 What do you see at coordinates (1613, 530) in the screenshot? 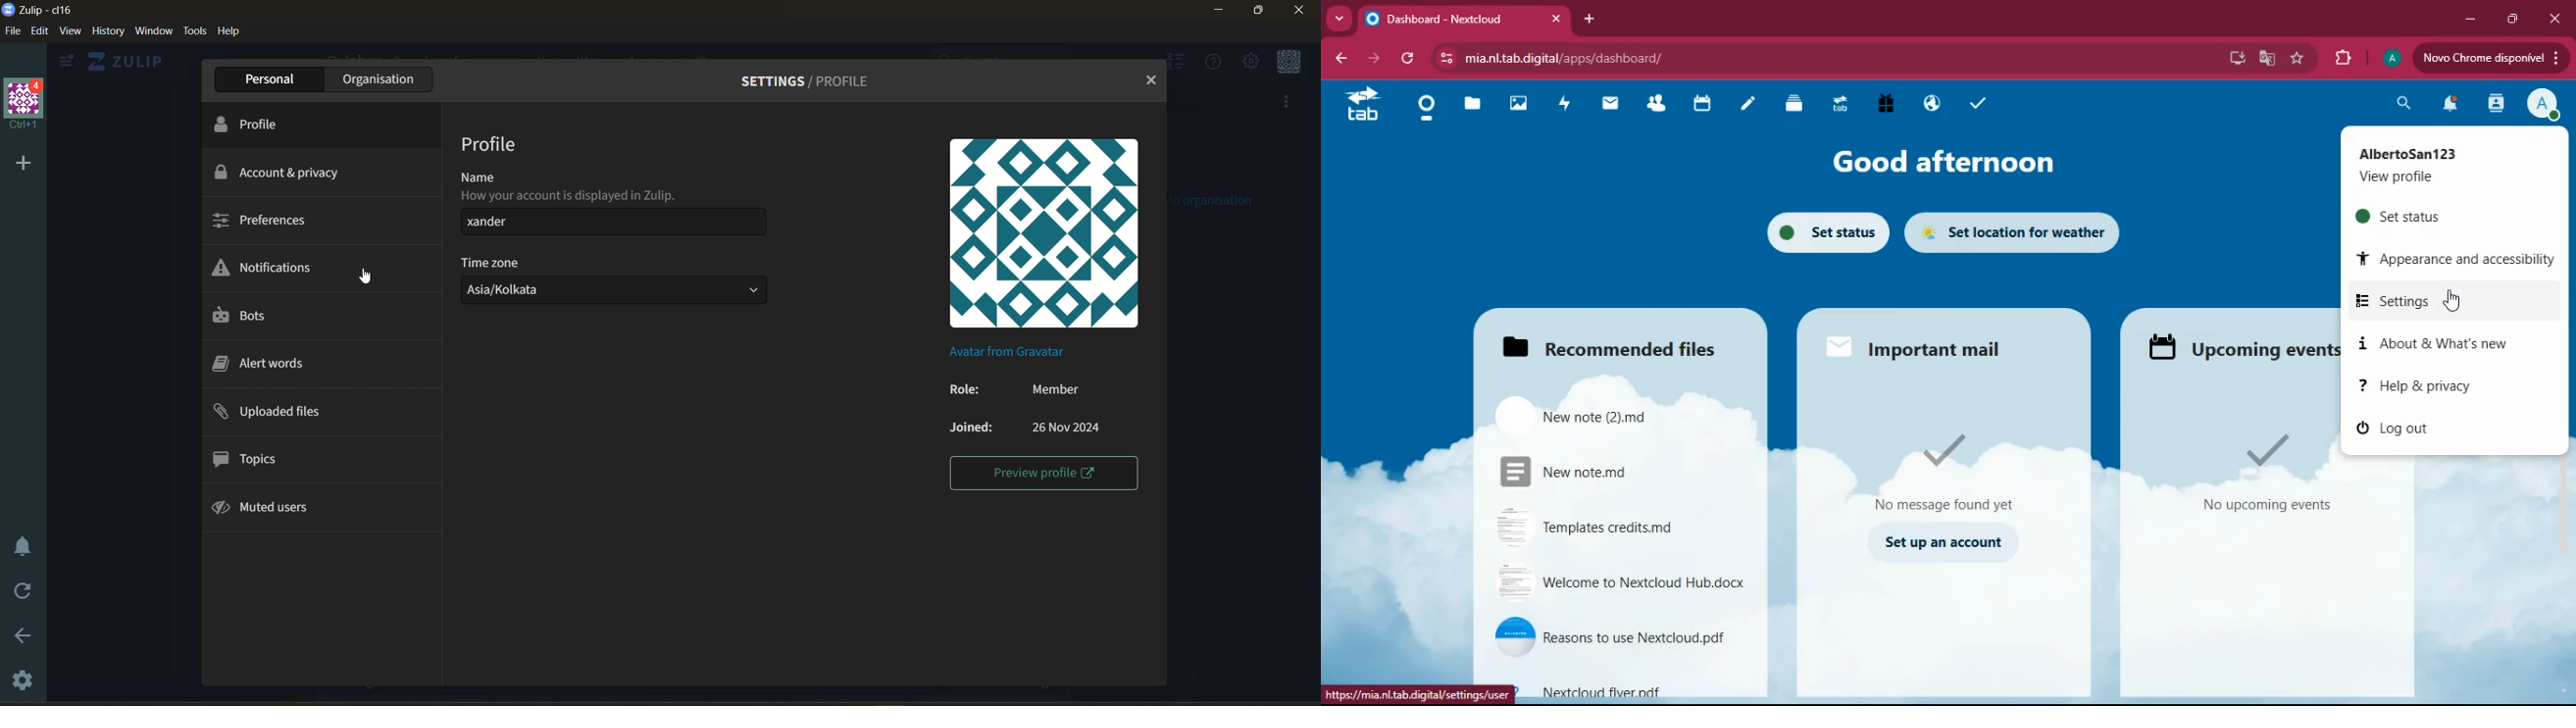
I see `file` at bounding box center [1613, 530].